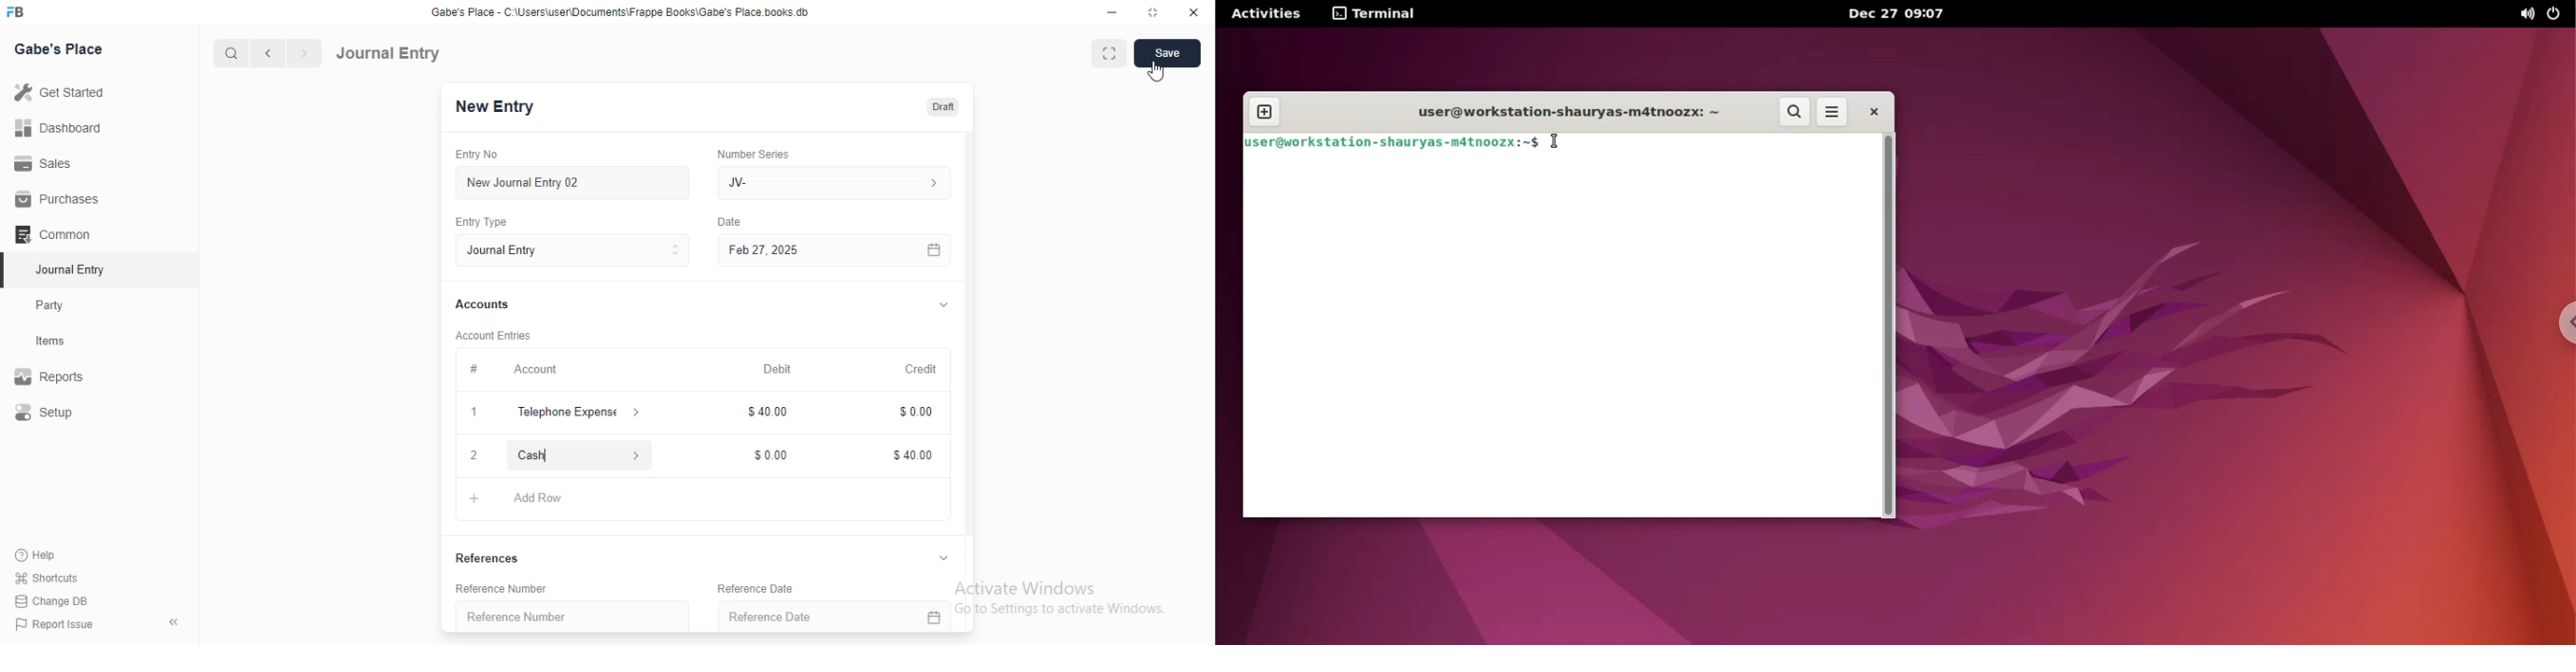 The width and height of the screenshot is (2576, 672). What do you see at coordinates (625, 10) in the screenshot?
I see `‘Gabe's Place - C Wsers\userDocuments\Frappe Books\Gabe's Place books db` at bounding box center [625, 10].